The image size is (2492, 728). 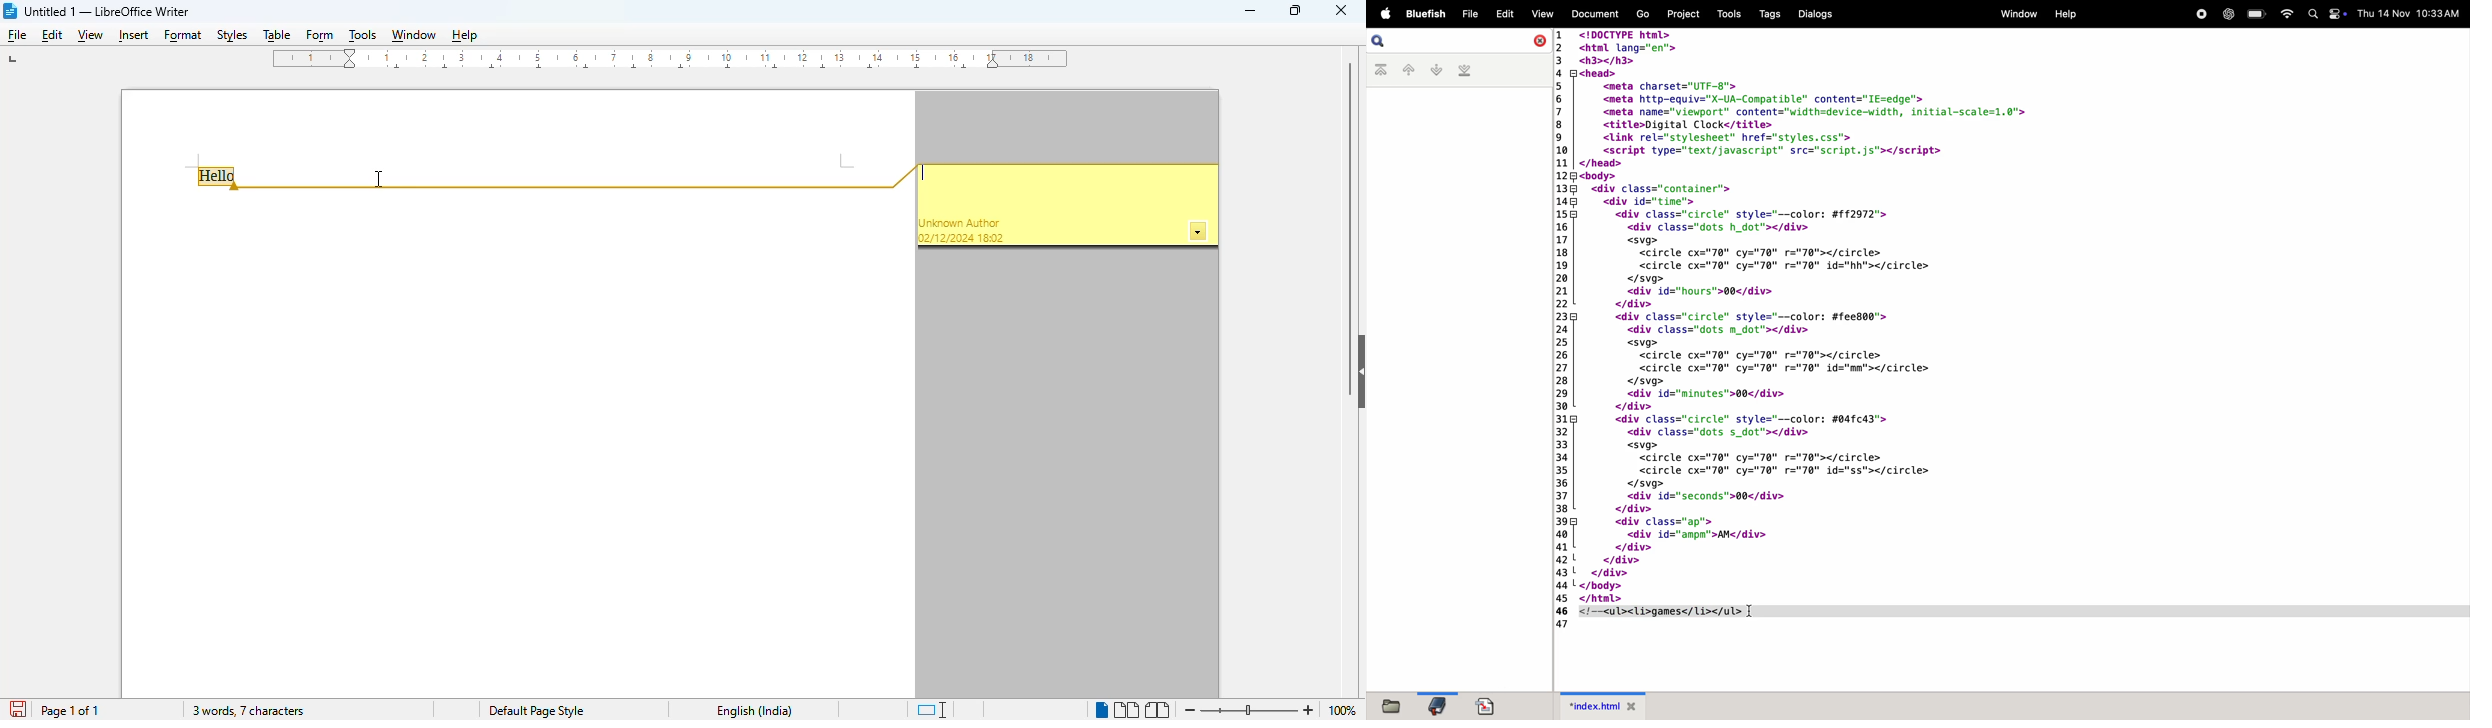 What do you see at coordinates (1749, 612) in the screenshot?
I see `Cursor` at bounding box center [1749, 612].